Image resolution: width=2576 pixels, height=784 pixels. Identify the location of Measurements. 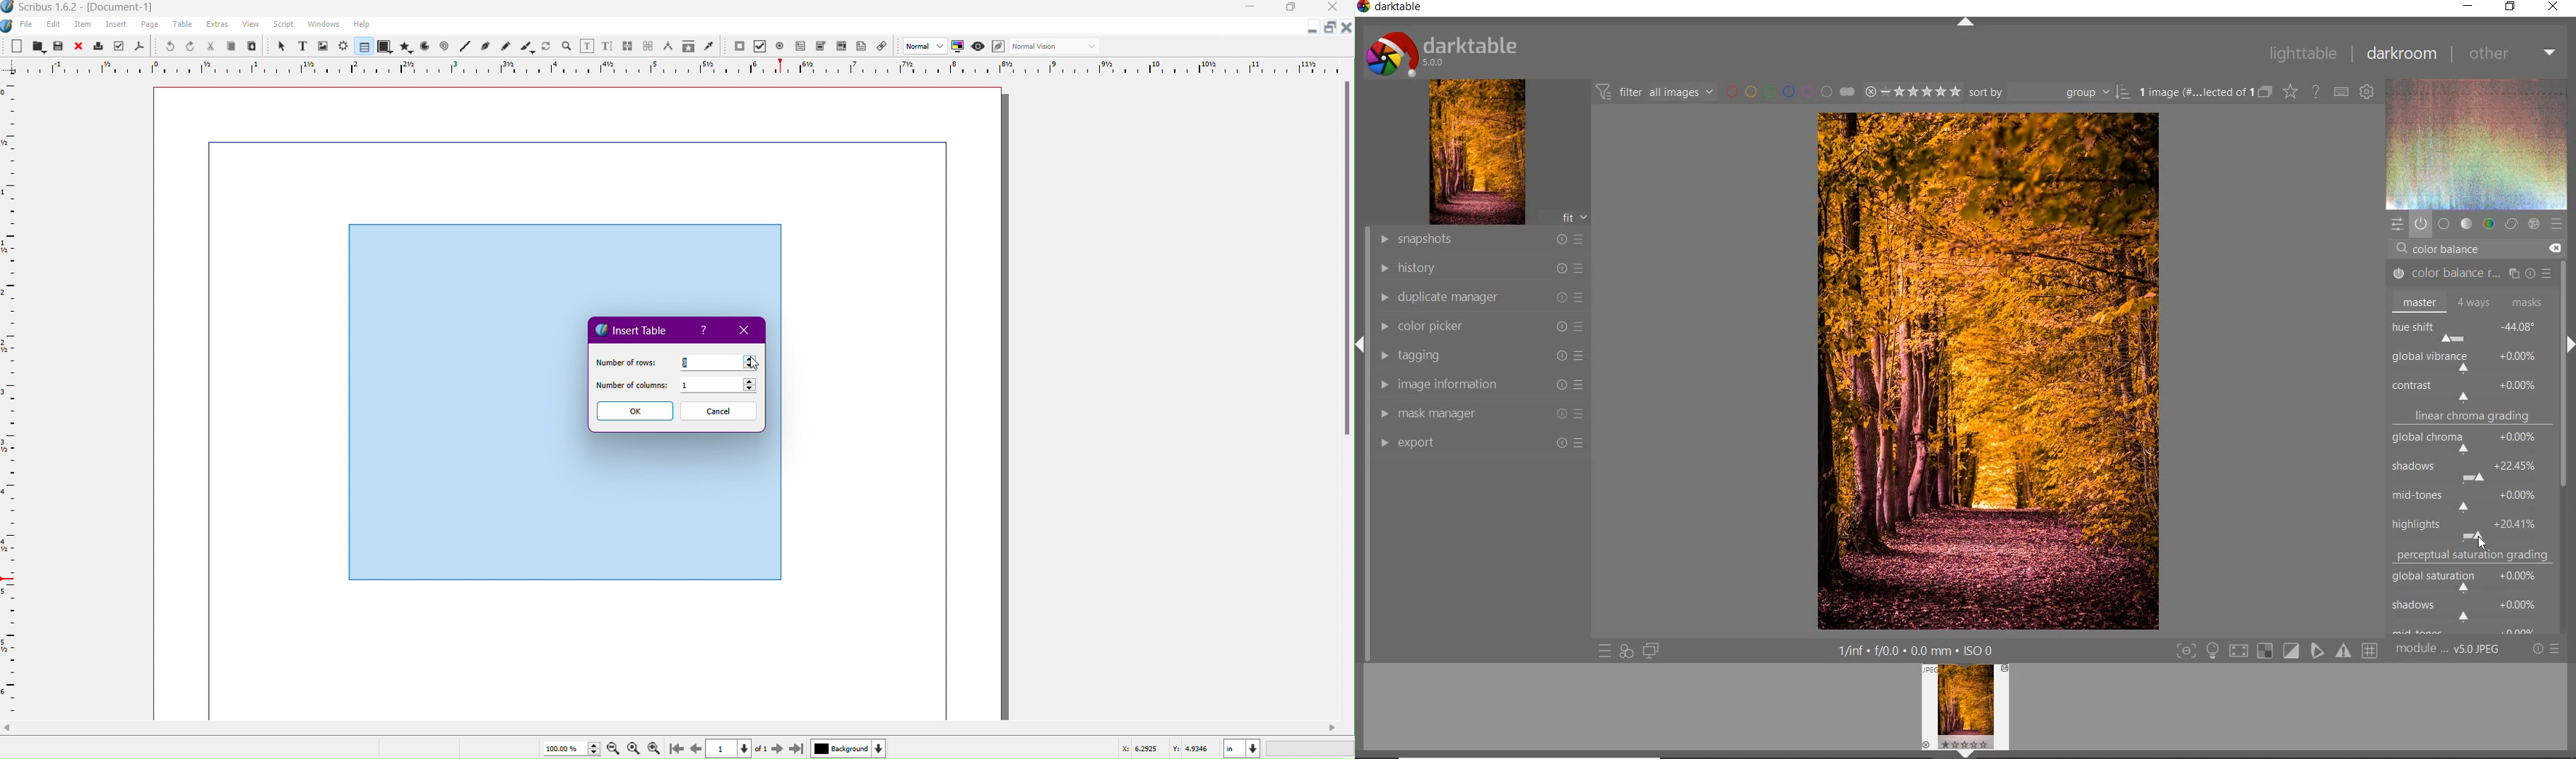
(670, 46).